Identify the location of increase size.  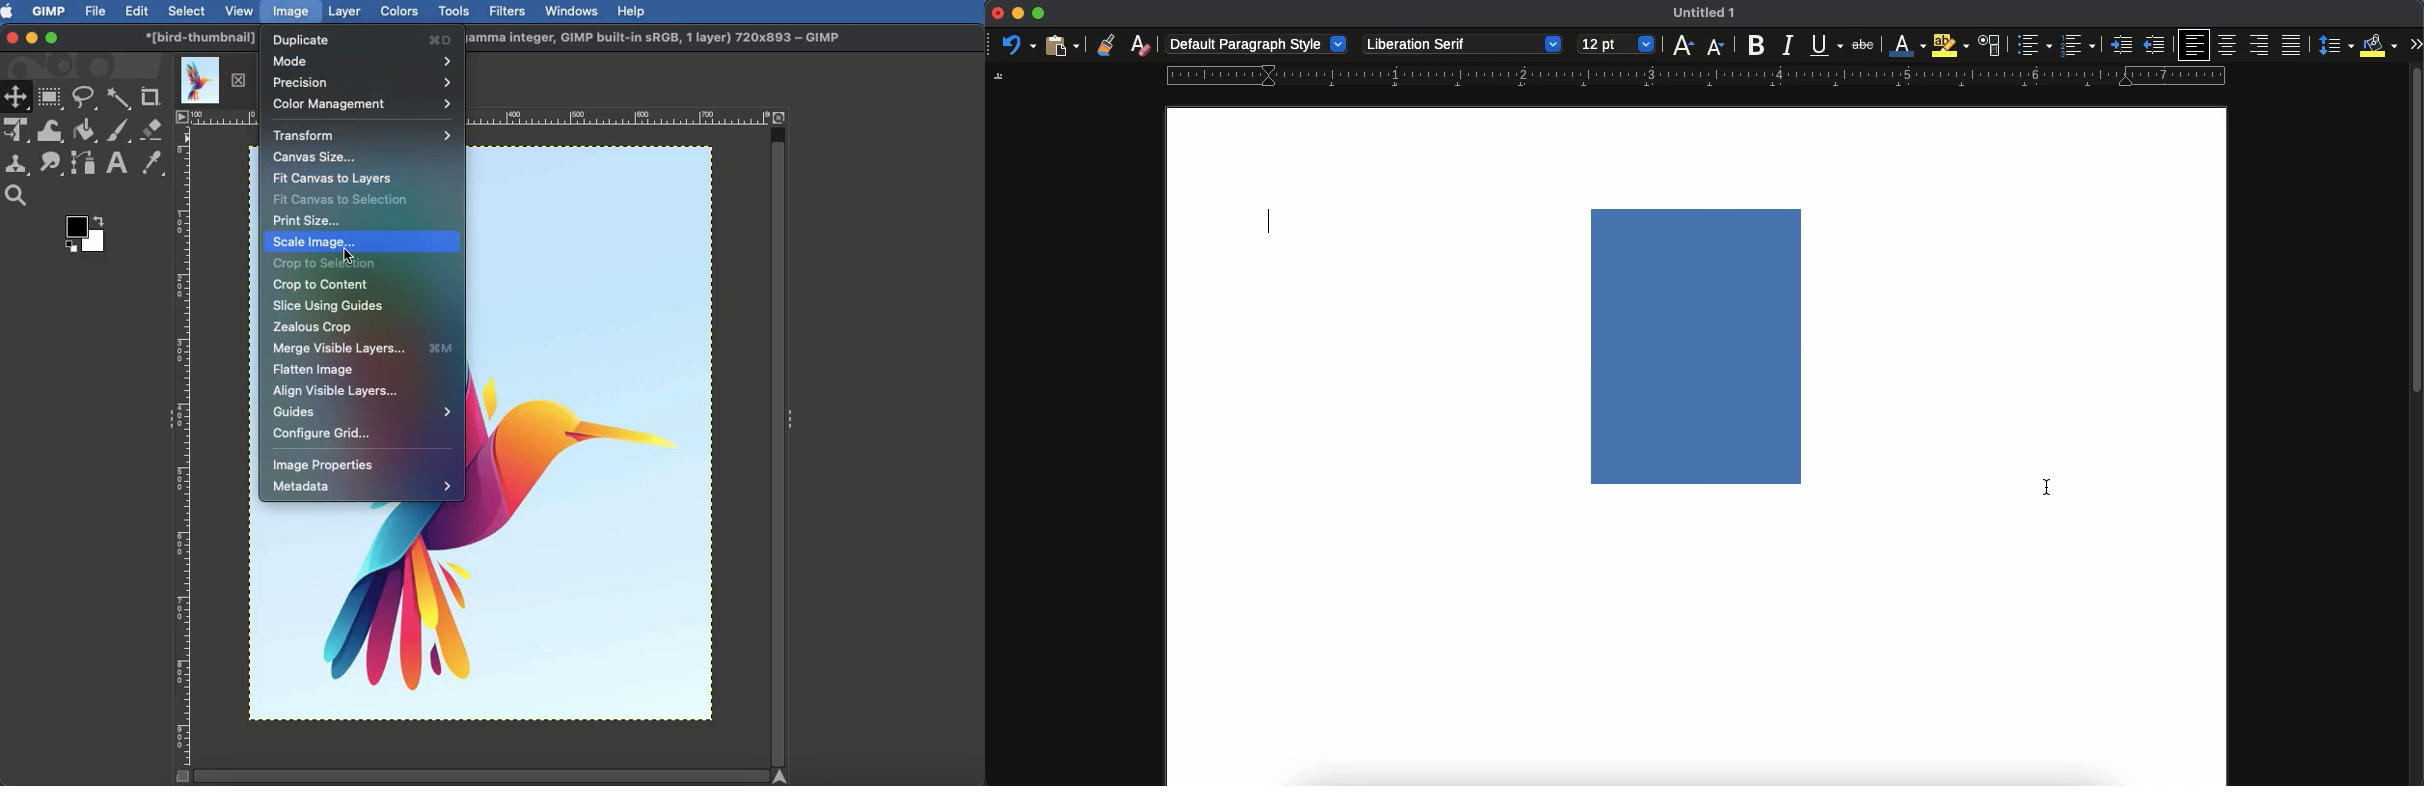
(1682, 46).